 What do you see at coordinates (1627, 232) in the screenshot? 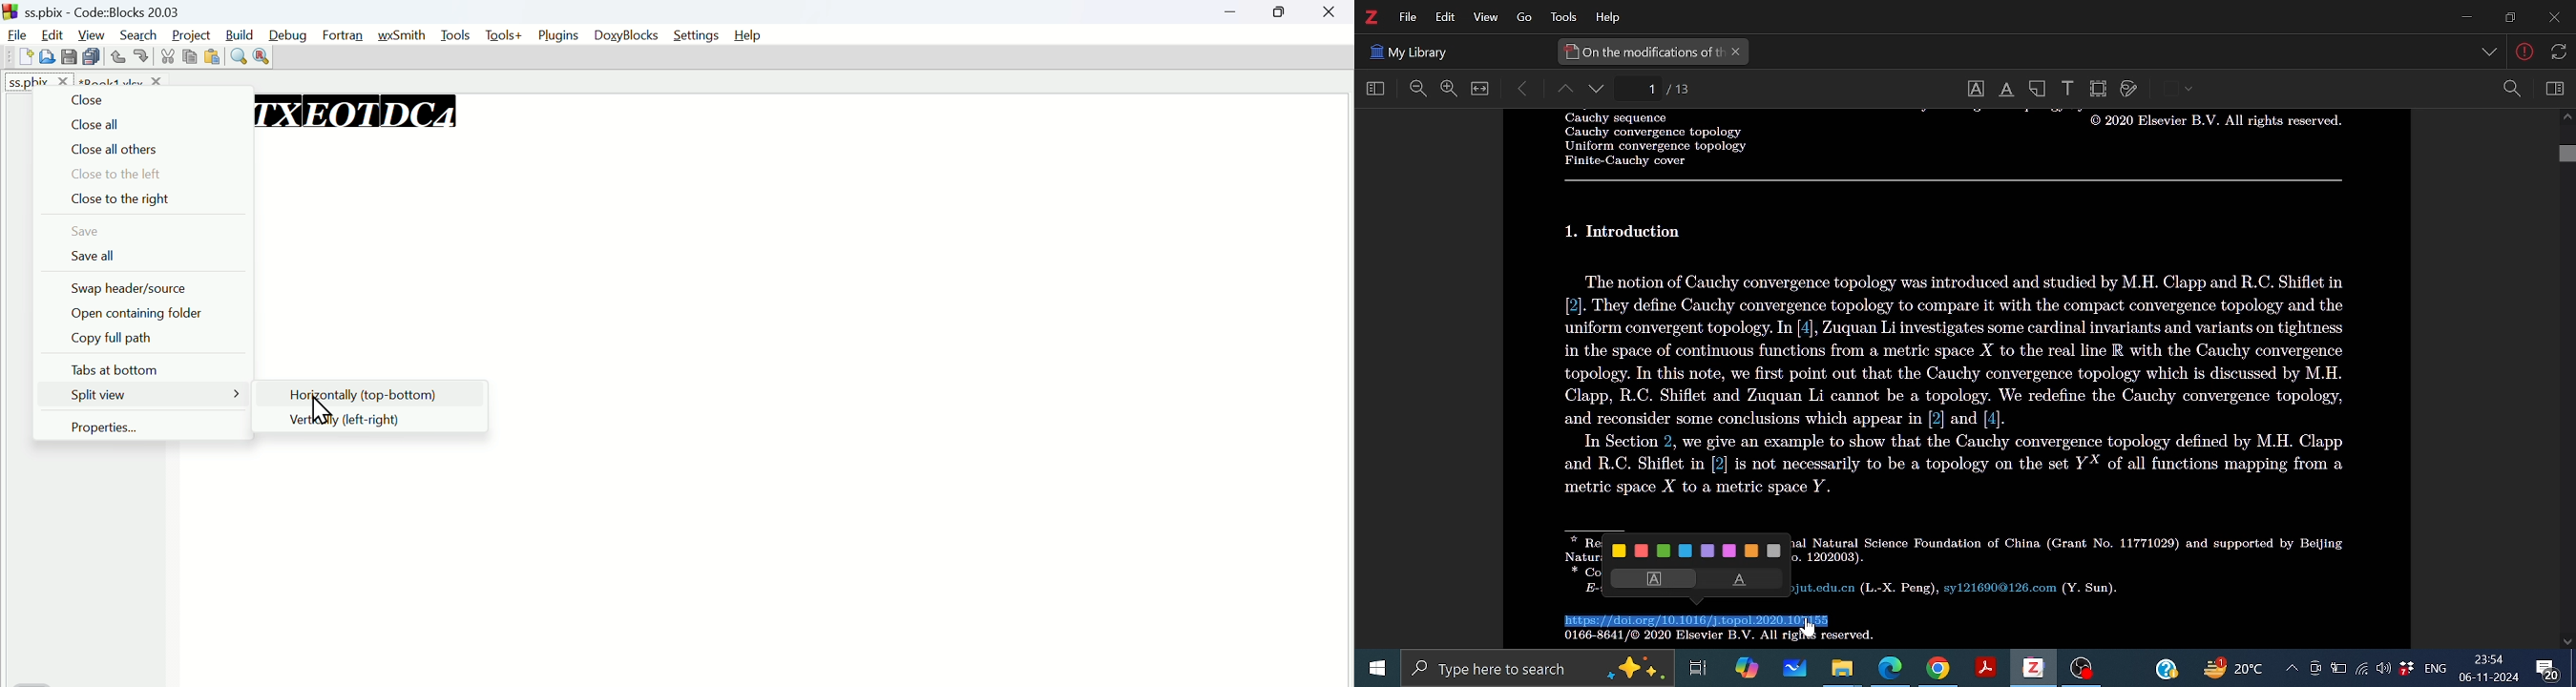
I see `` at bounding box center [1627, 232].